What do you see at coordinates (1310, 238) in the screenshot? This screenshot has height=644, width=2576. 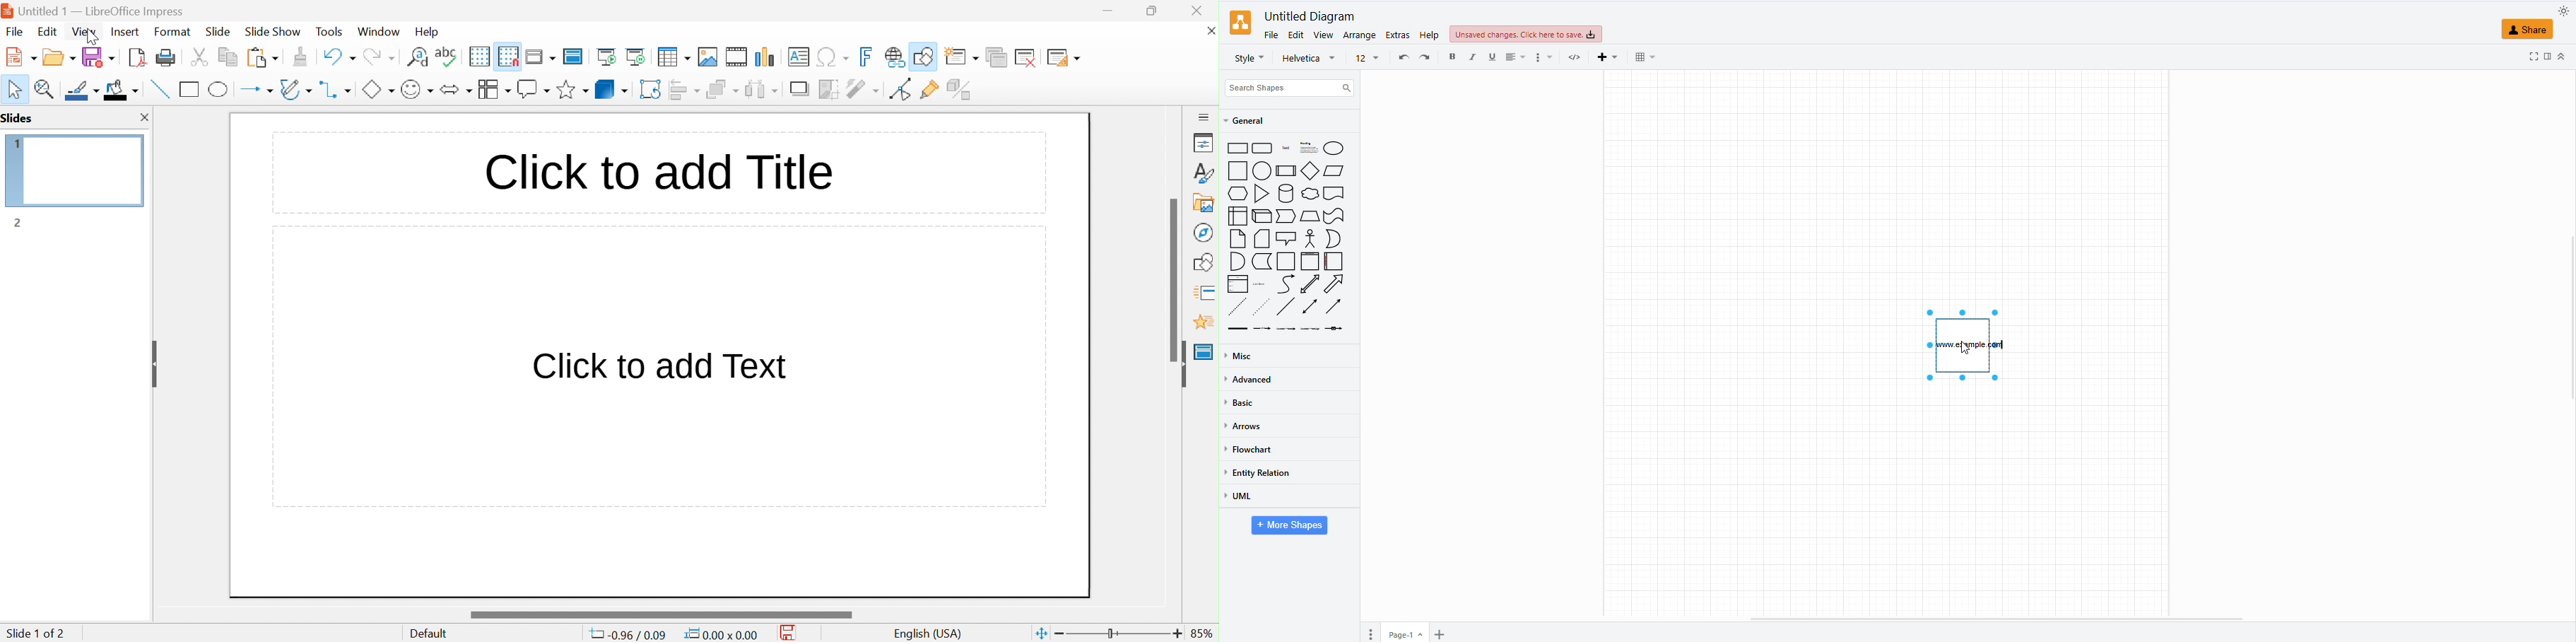 I see `actor` at bounding box center [1310, 238].